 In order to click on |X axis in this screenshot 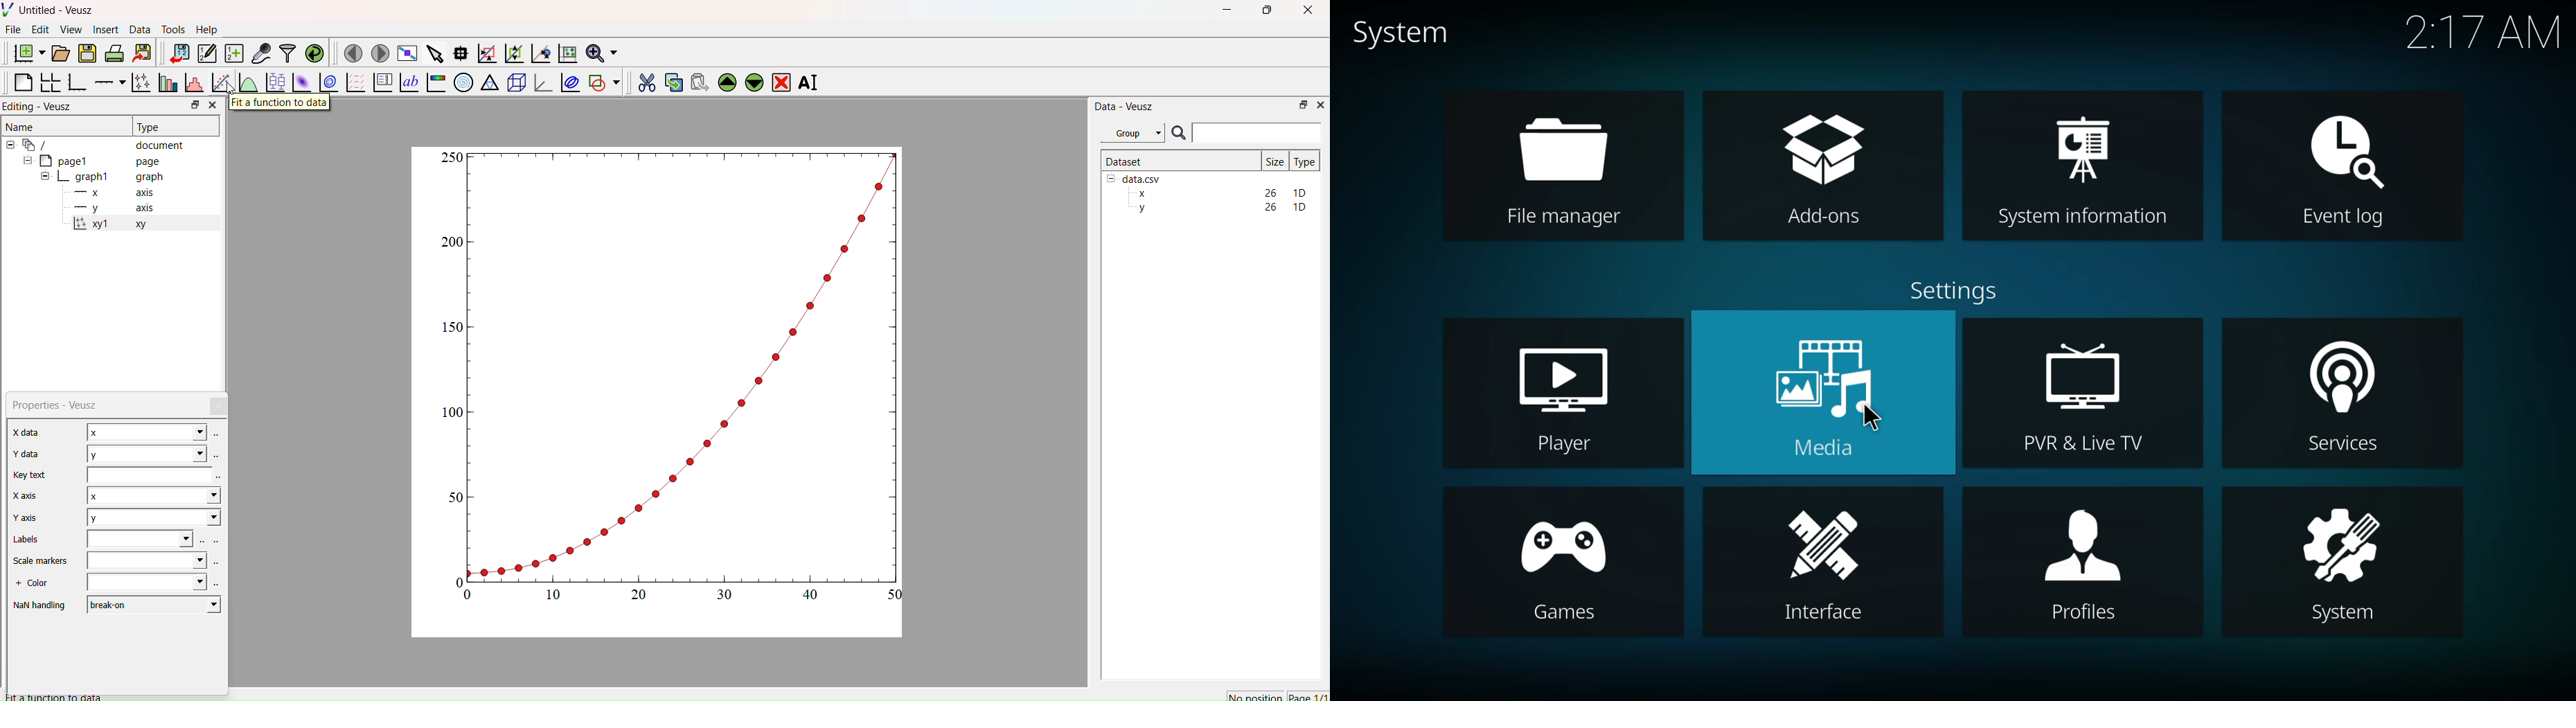, I will do `click(23, 496)`.